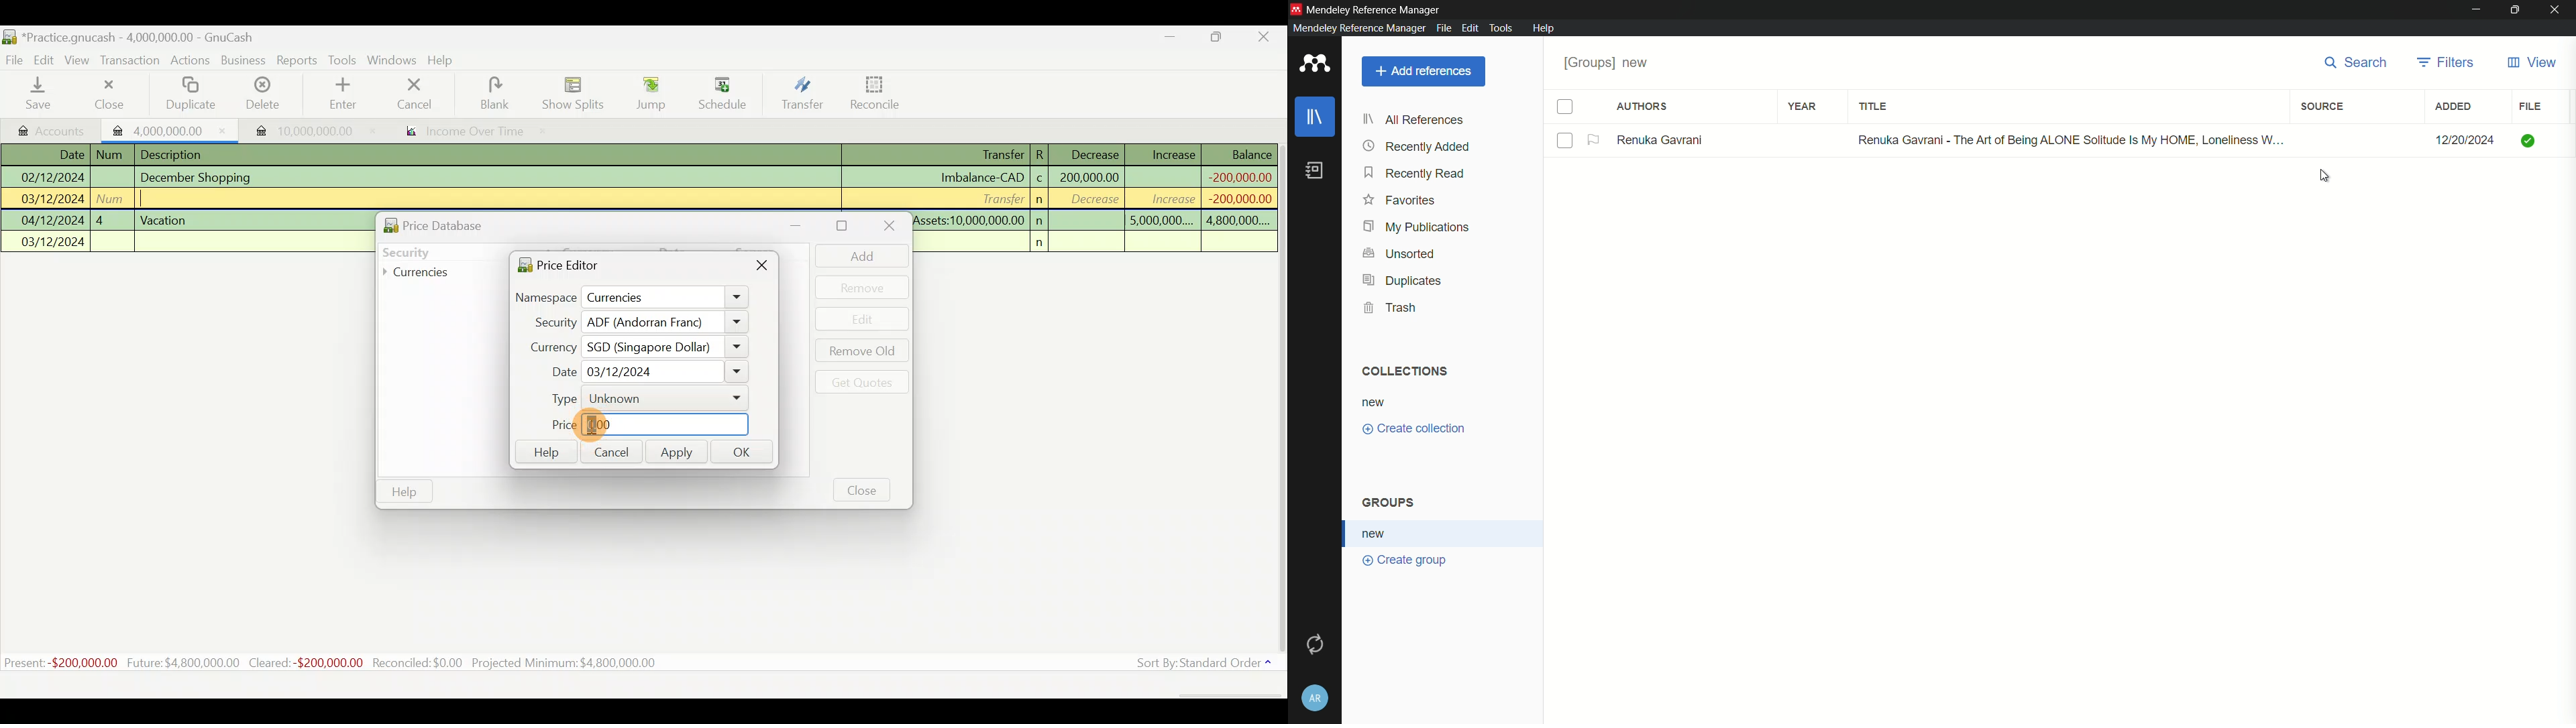 The width and height of the screenshot is (2576, 728). Describe the element at coordinates (1416, 174) in the screenshot. I see `recently read` at that location.